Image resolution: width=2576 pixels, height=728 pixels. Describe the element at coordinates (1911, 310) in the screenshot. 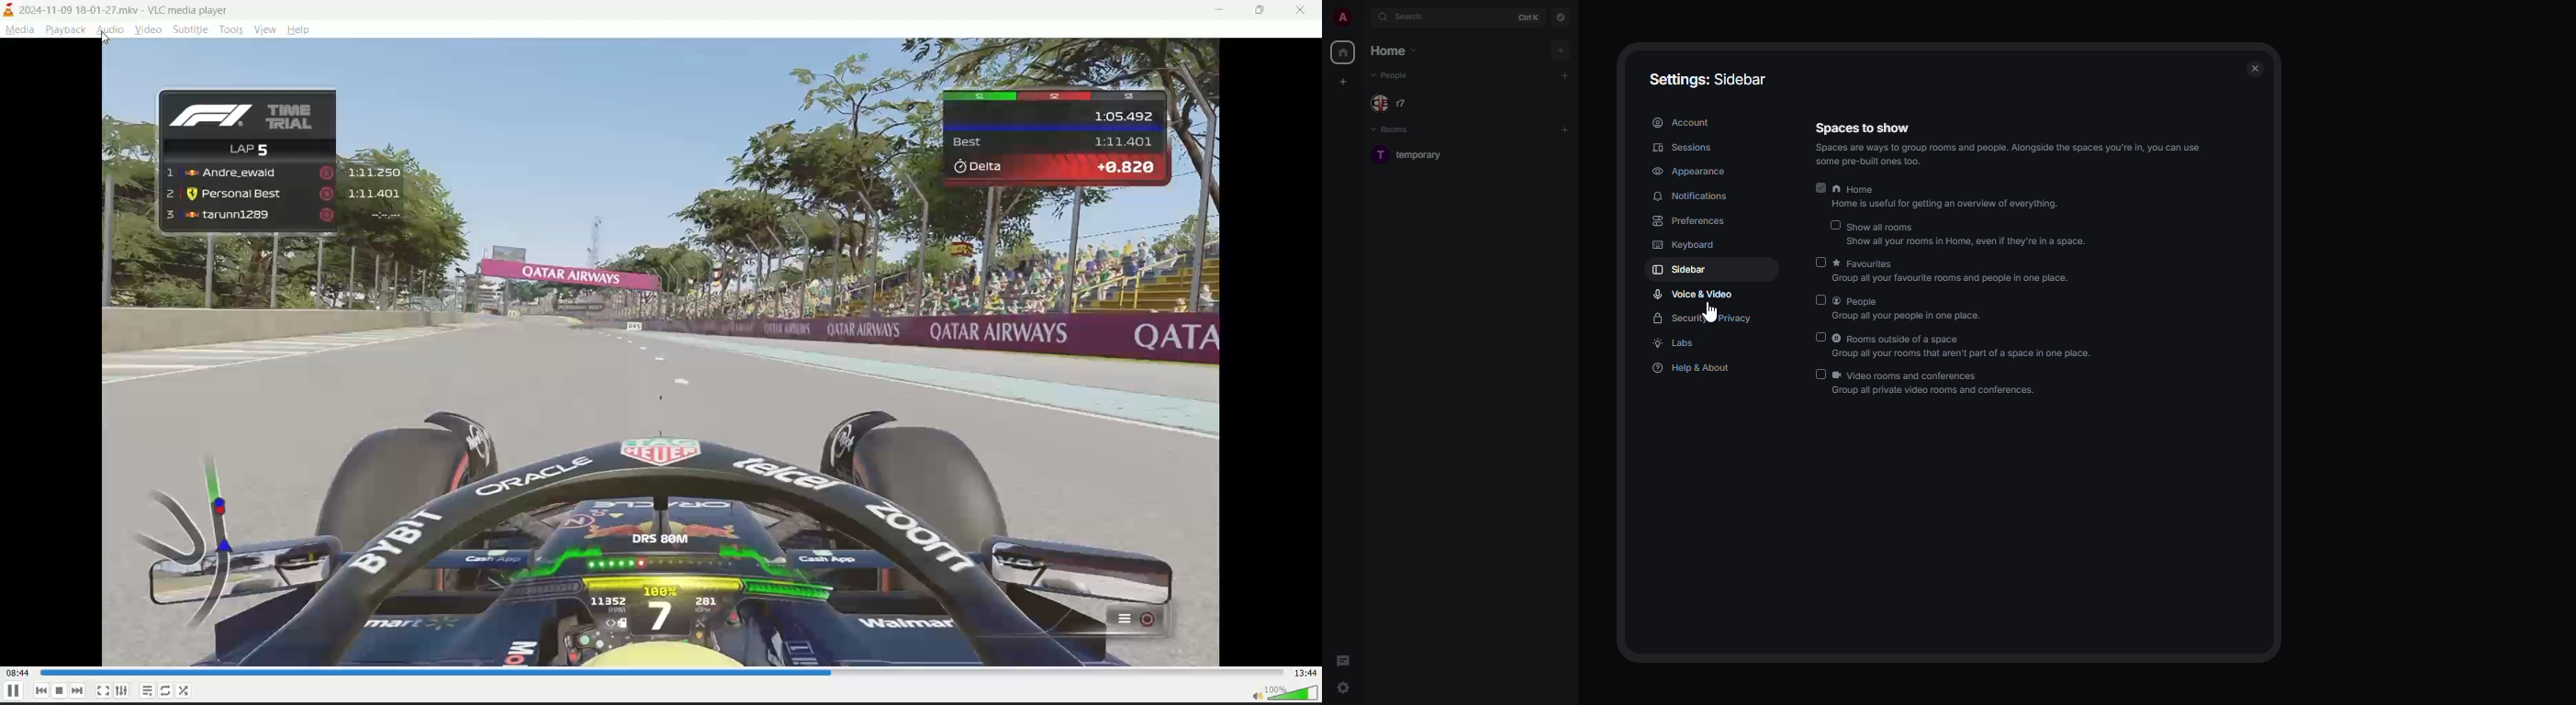

I see `people` at that location.